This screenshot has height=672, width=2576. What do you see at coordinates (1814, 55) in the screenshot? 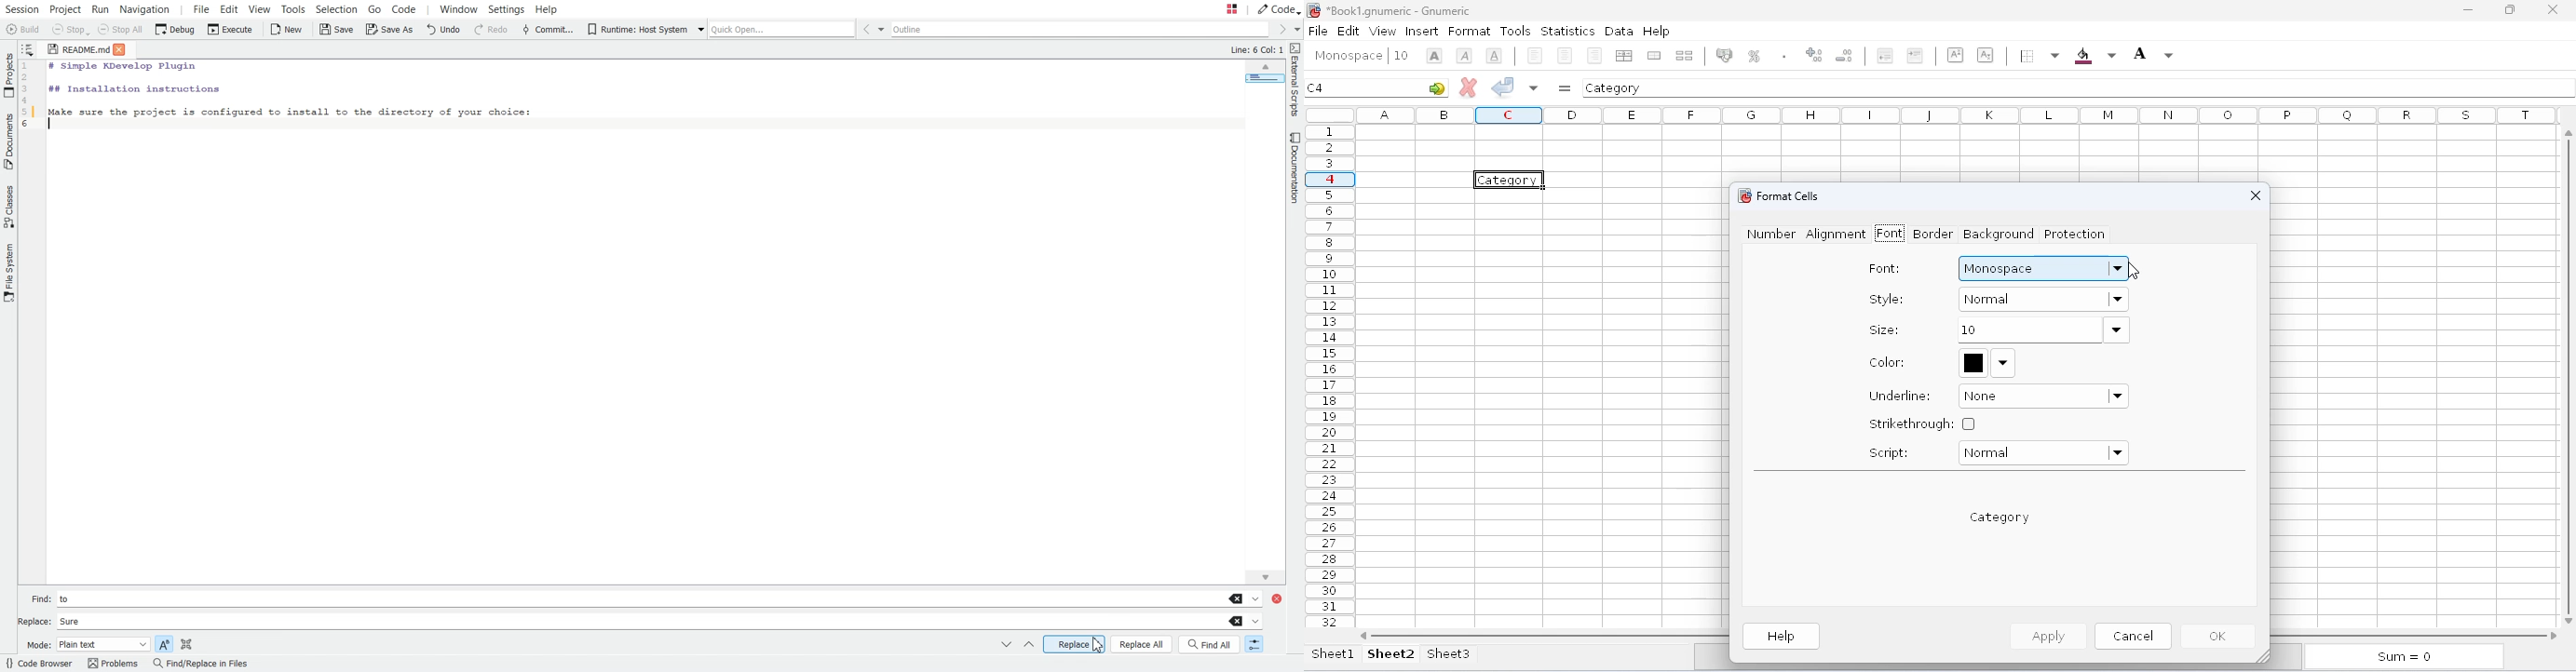
I see `increase the number of decimals displayed` at bounding box center [1814, 55].